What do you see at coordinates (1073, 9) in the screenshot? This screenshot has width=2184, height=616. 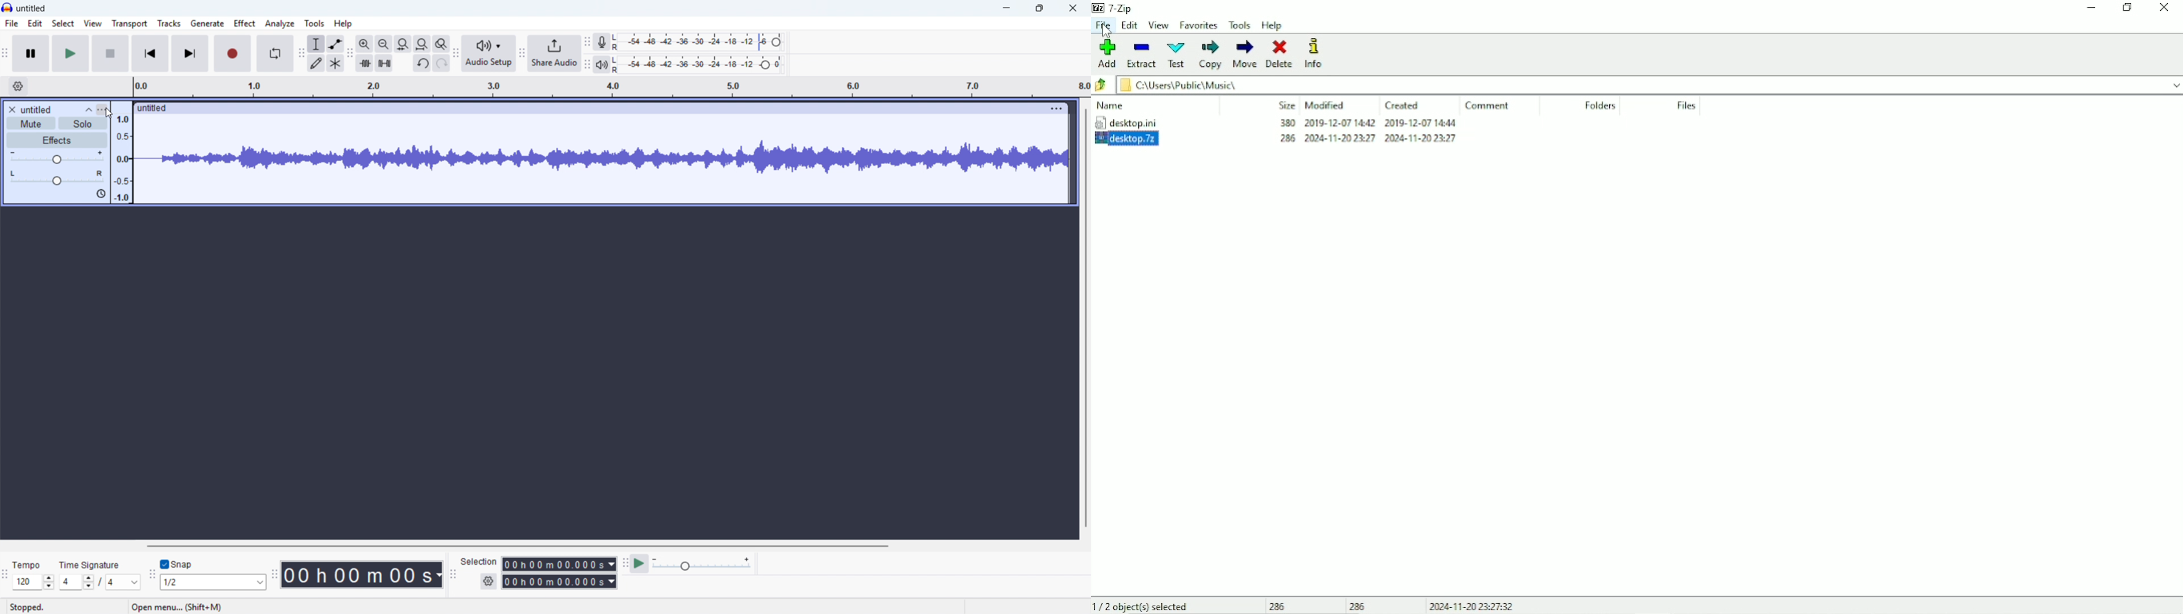 I see `Close` at bounding box center [1073, 9].